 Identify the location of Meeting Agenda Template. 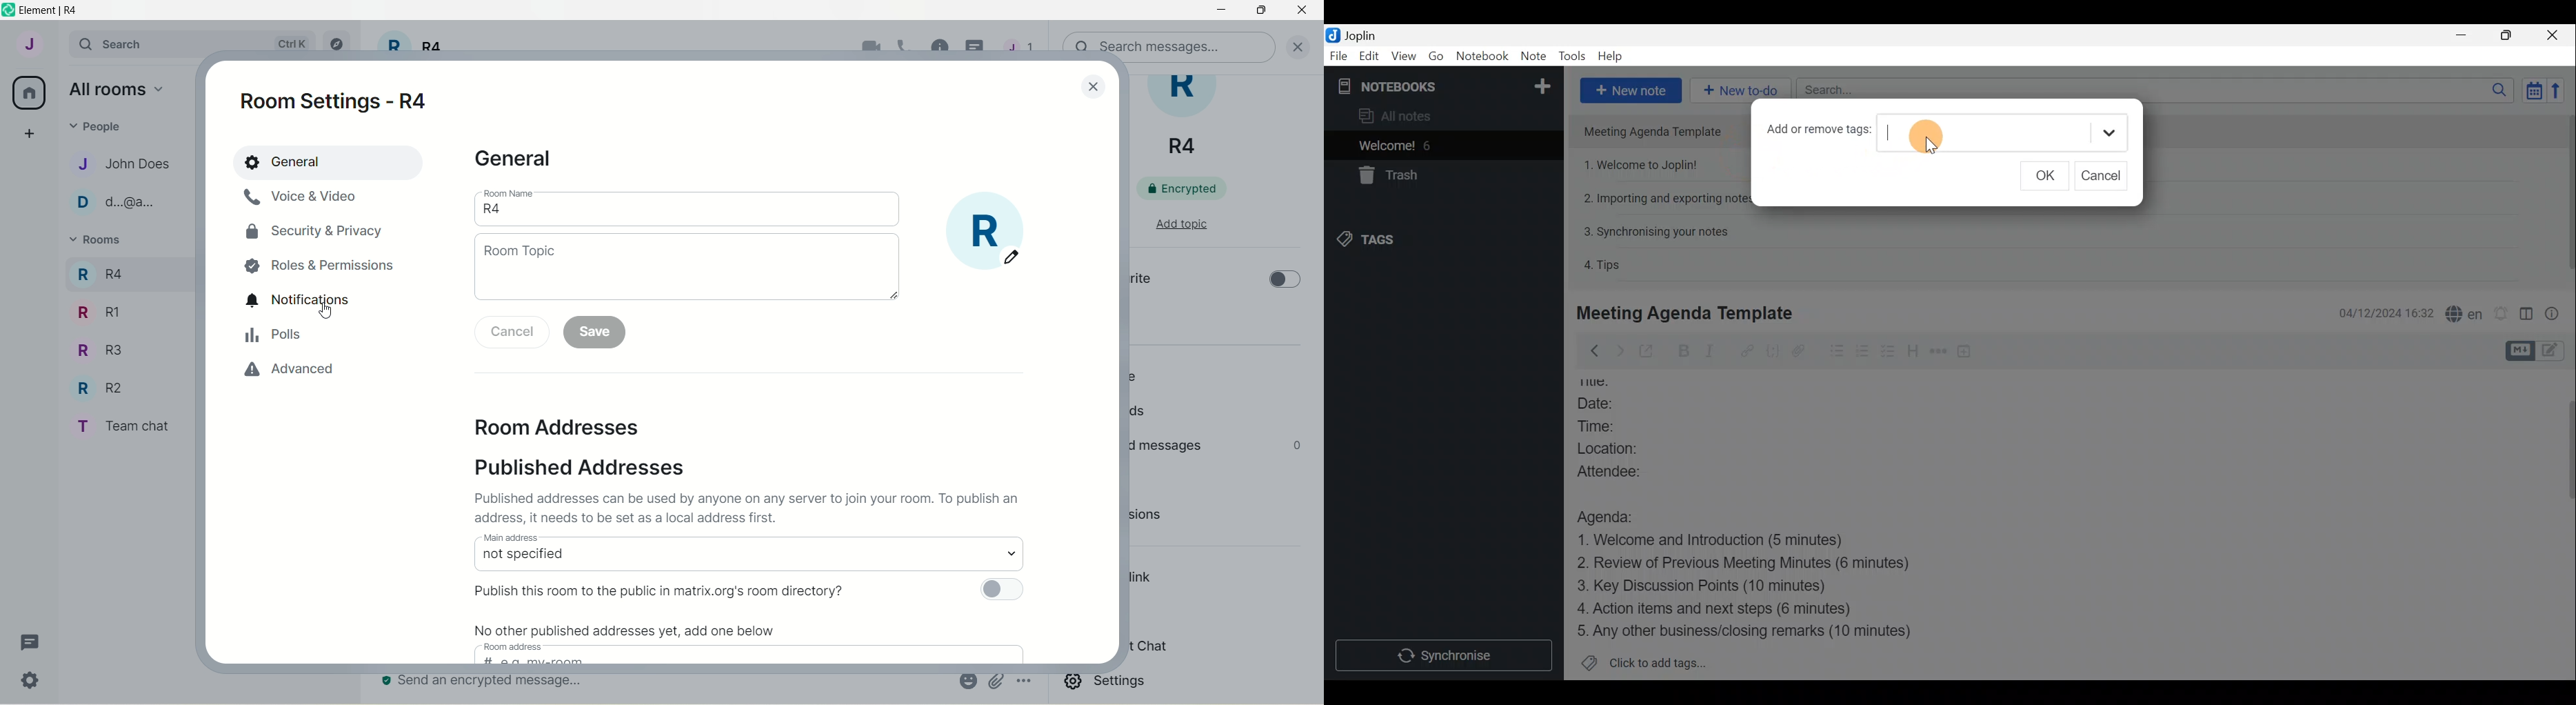
(1687, 313).